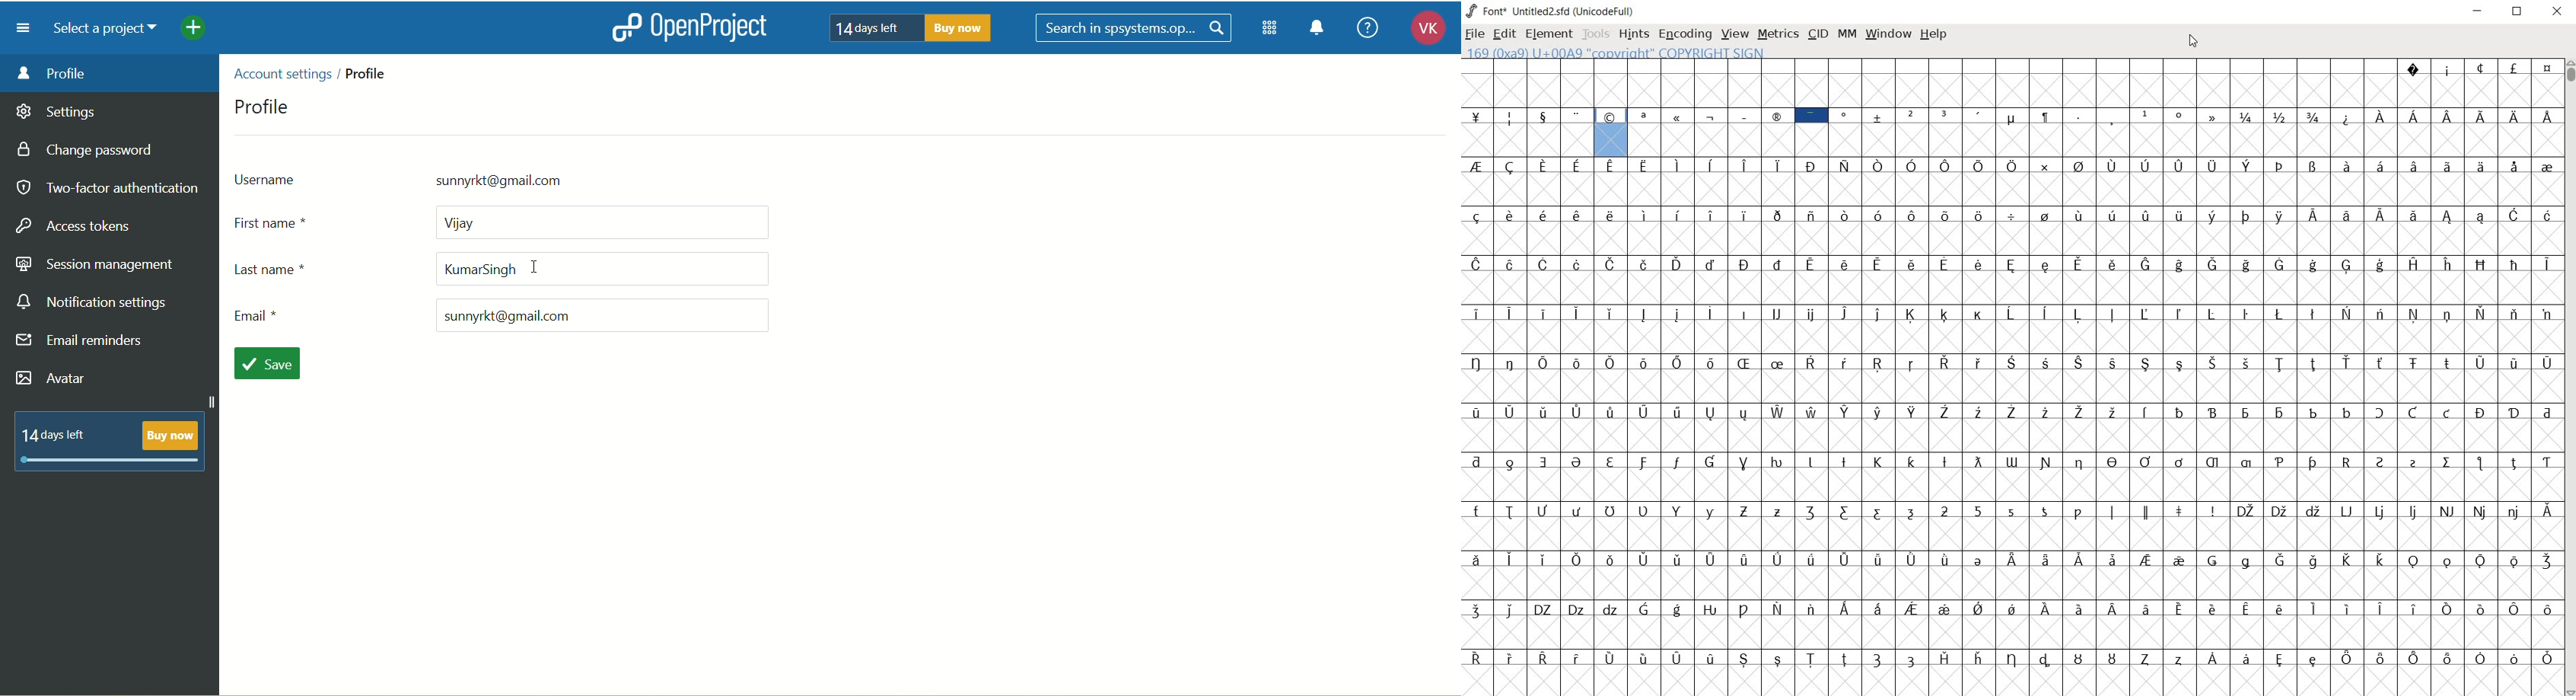  I want to click on text, so click(110, 440).